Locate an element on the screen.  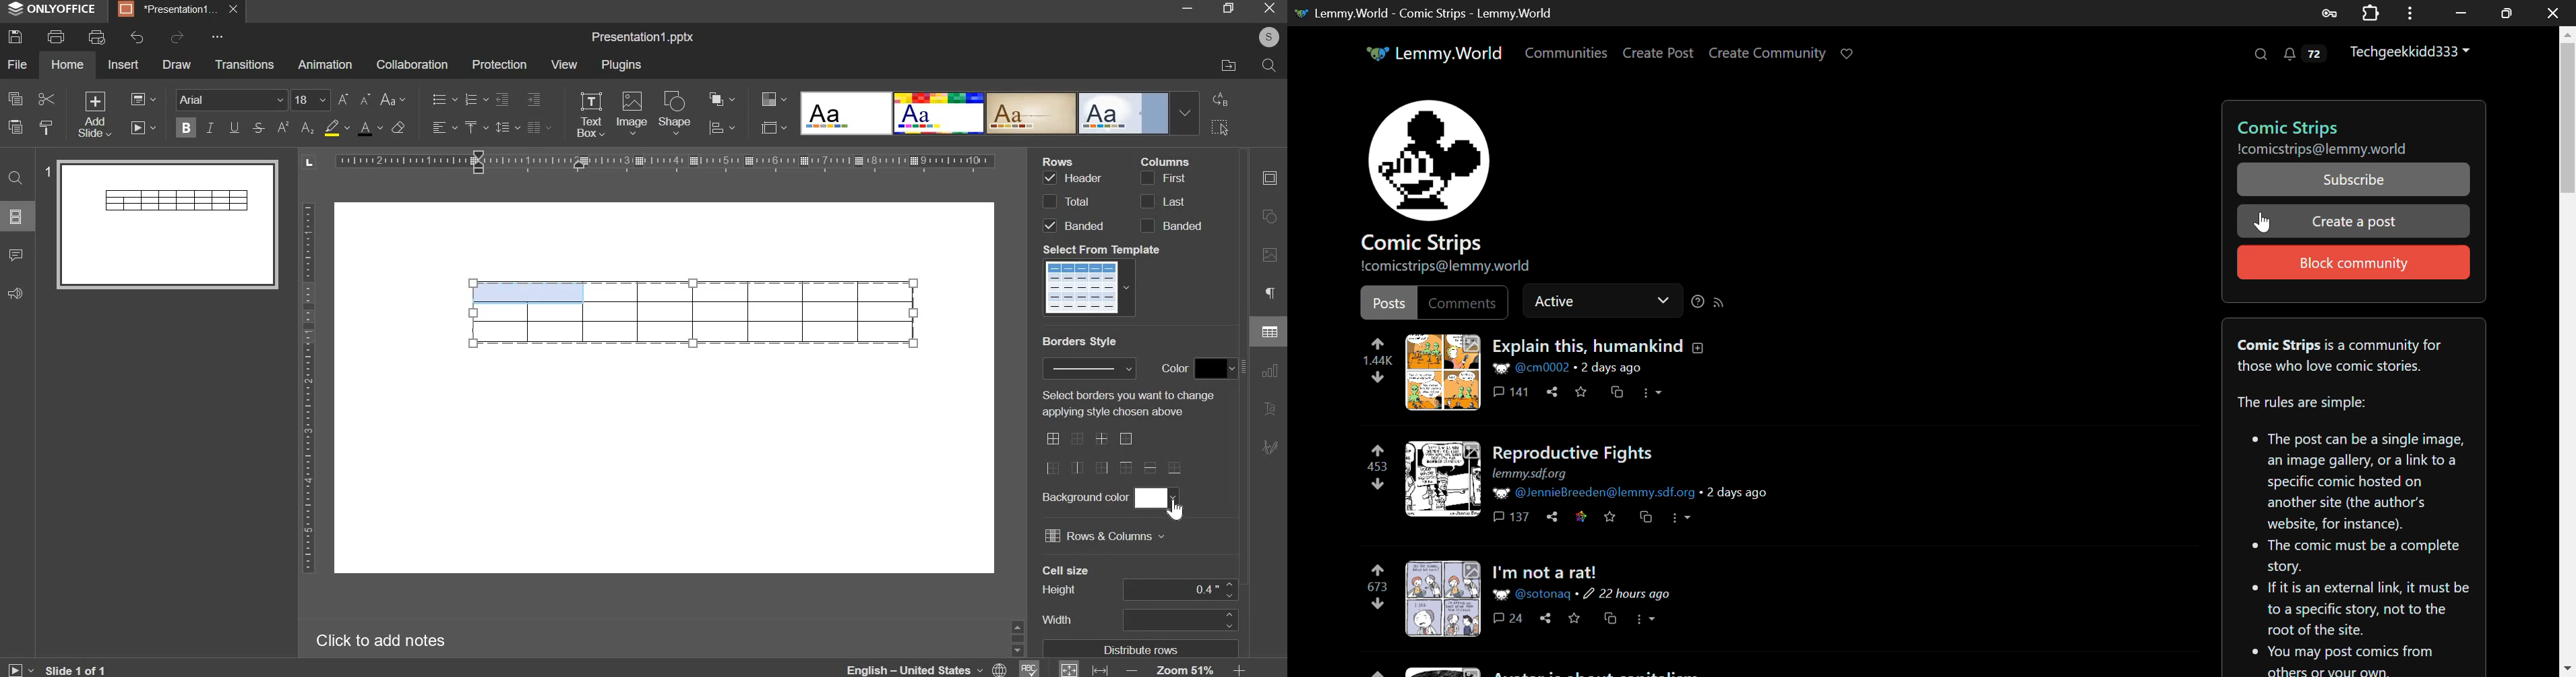
save is located at coordinates (15, 36).